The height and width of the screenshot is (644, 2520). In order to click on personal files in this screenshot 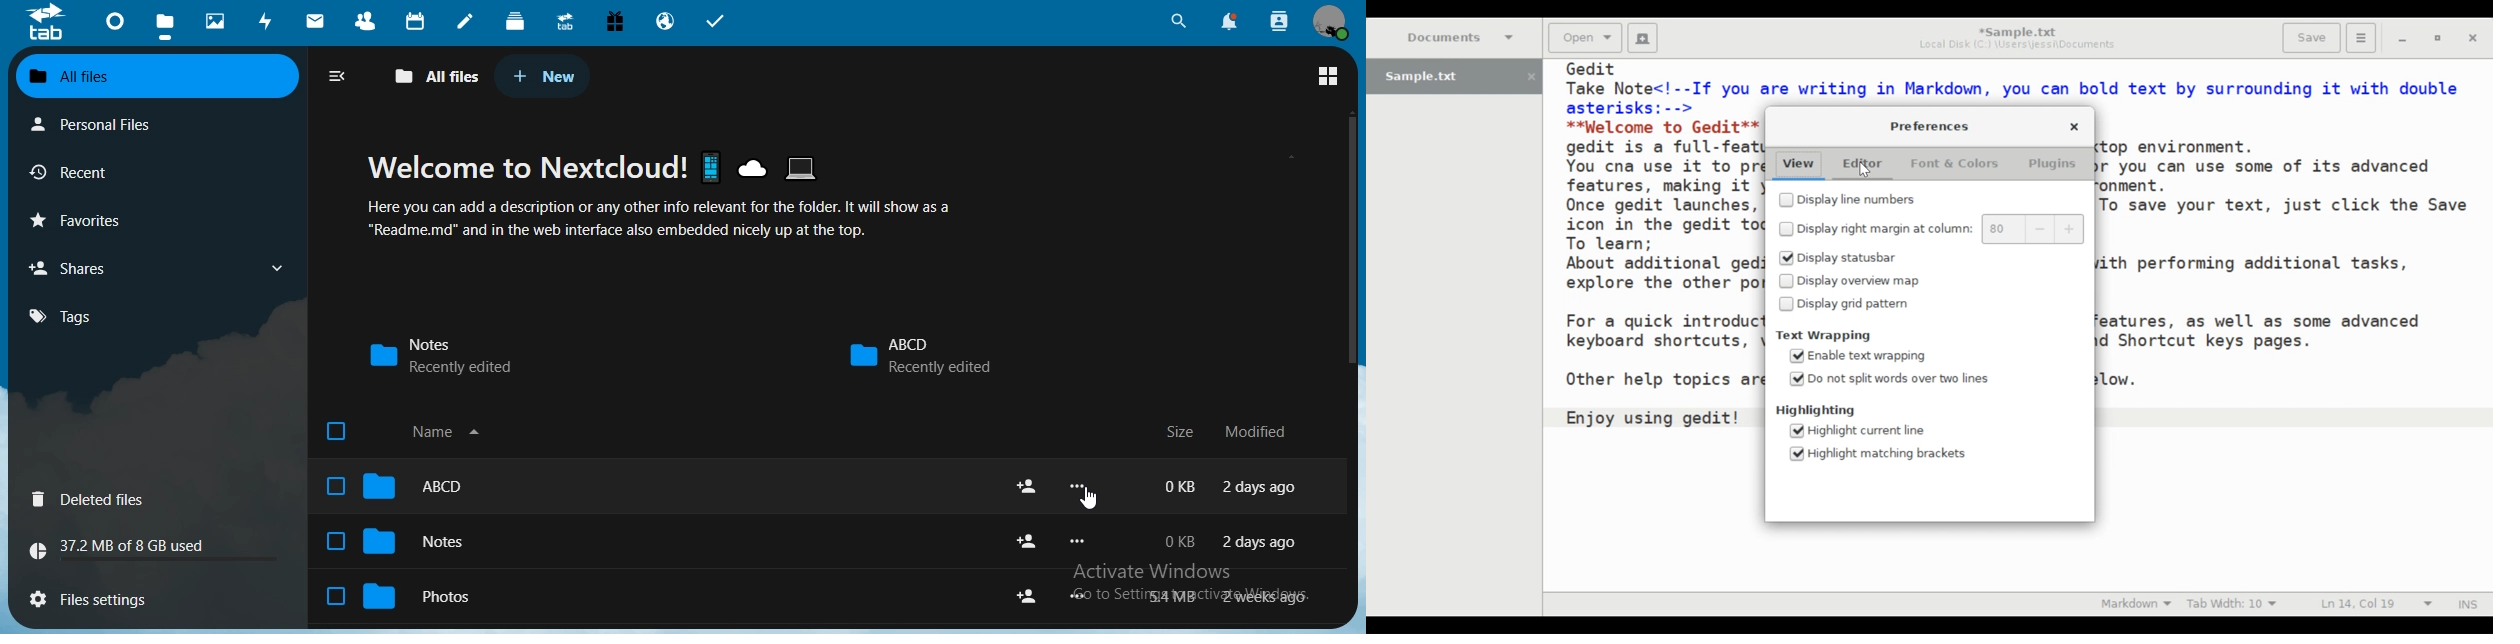, I will do `click(93, 125)`.